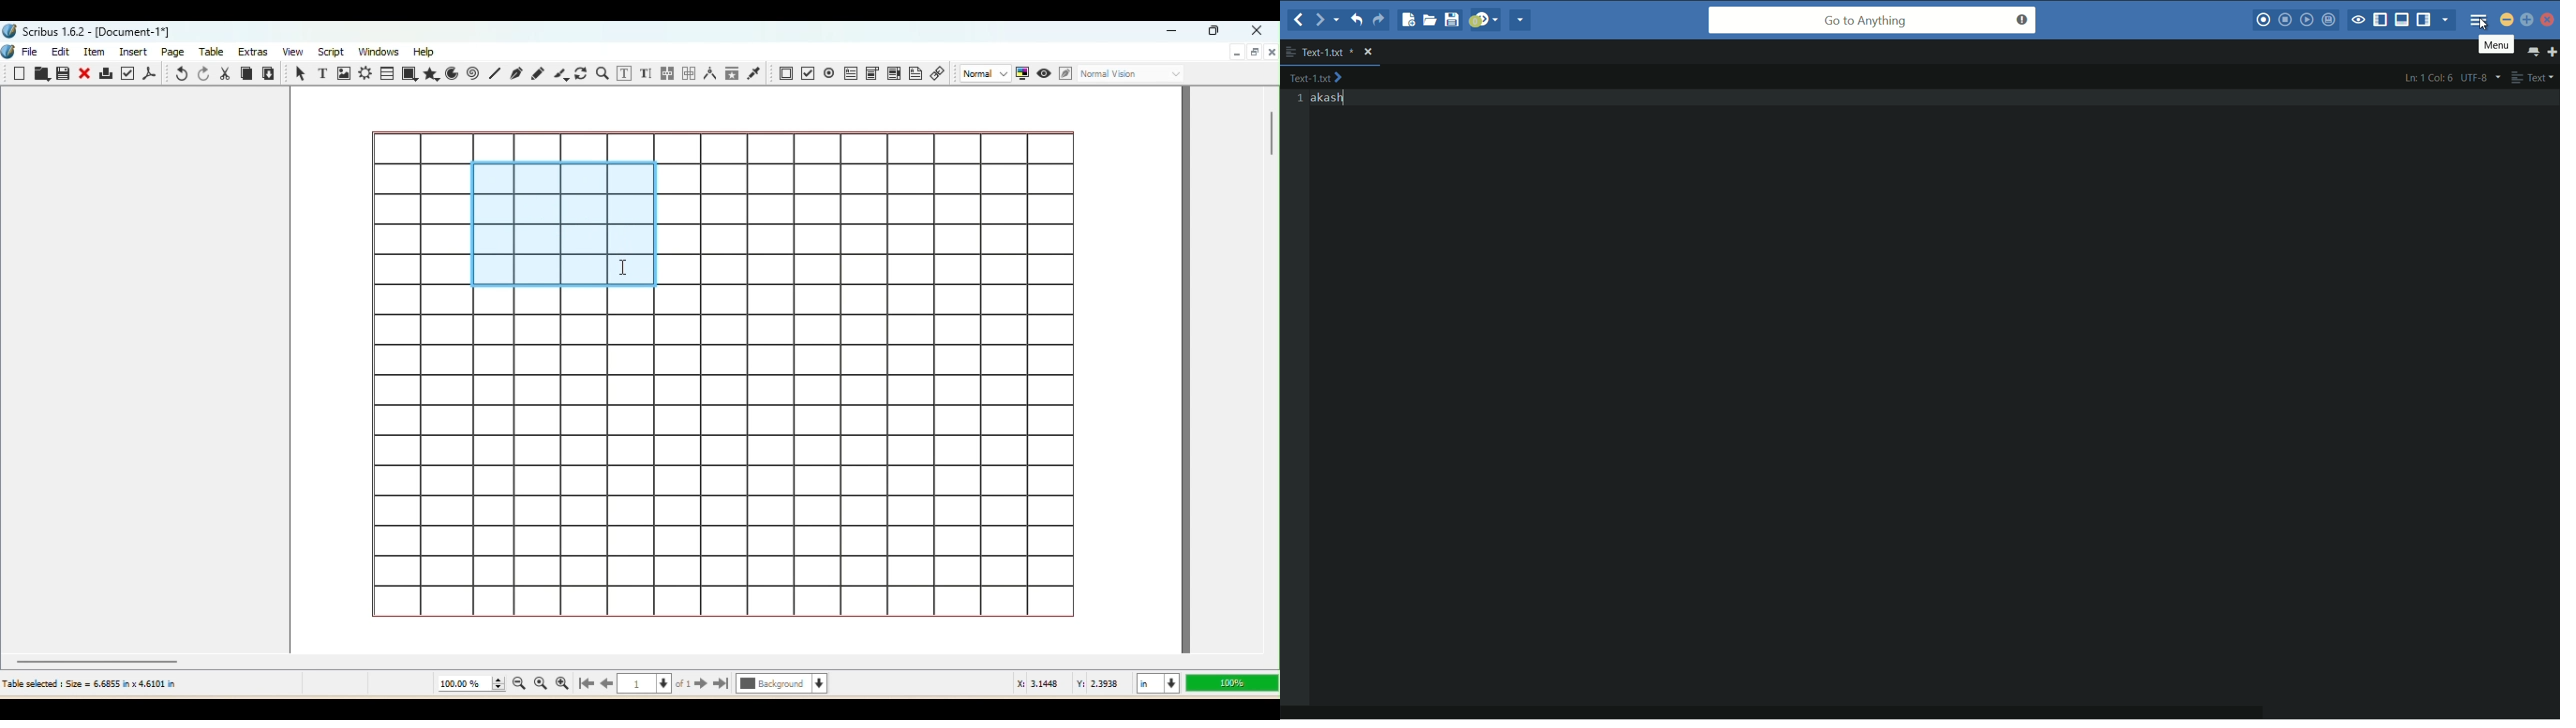 Image resolution: width=2576 pixels, height=728 pixels. I want to click on Rotate item, so click(581, 74).